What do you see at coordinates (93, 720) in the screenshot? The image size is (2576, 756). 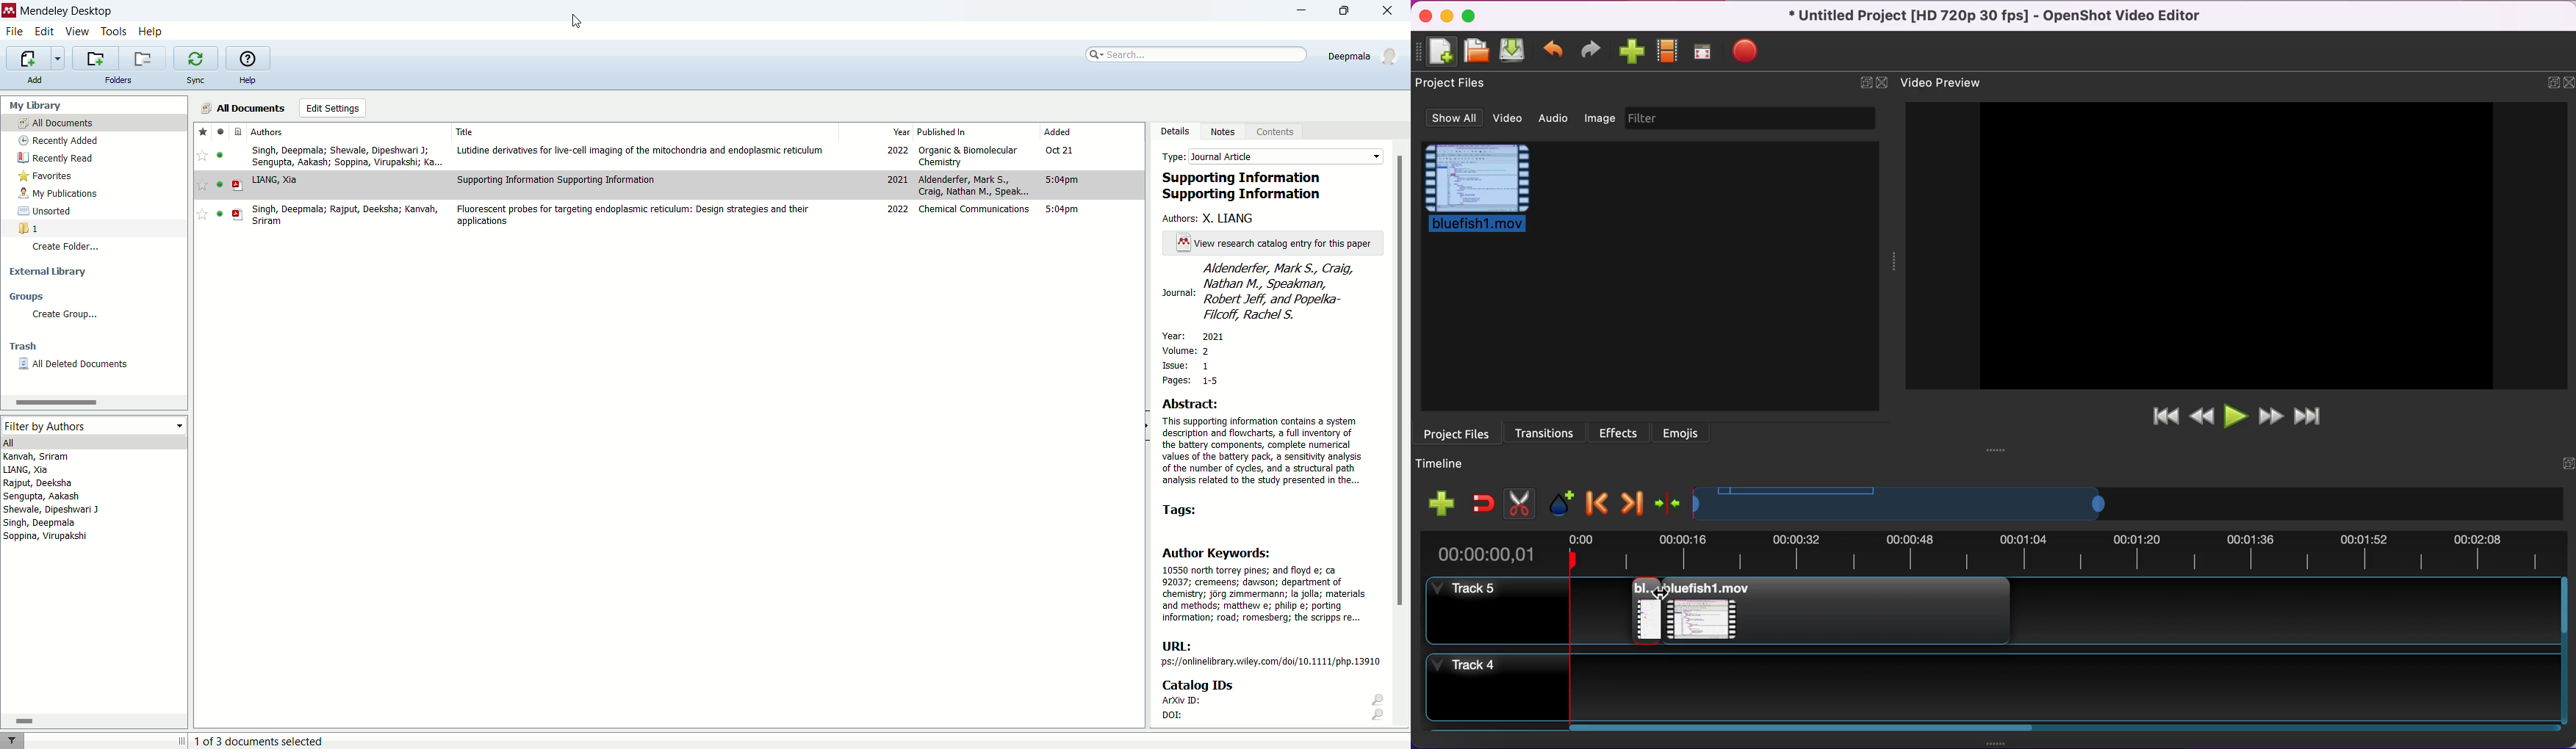 I see `horizontal scroll bar` at bounding box center [93, 720].